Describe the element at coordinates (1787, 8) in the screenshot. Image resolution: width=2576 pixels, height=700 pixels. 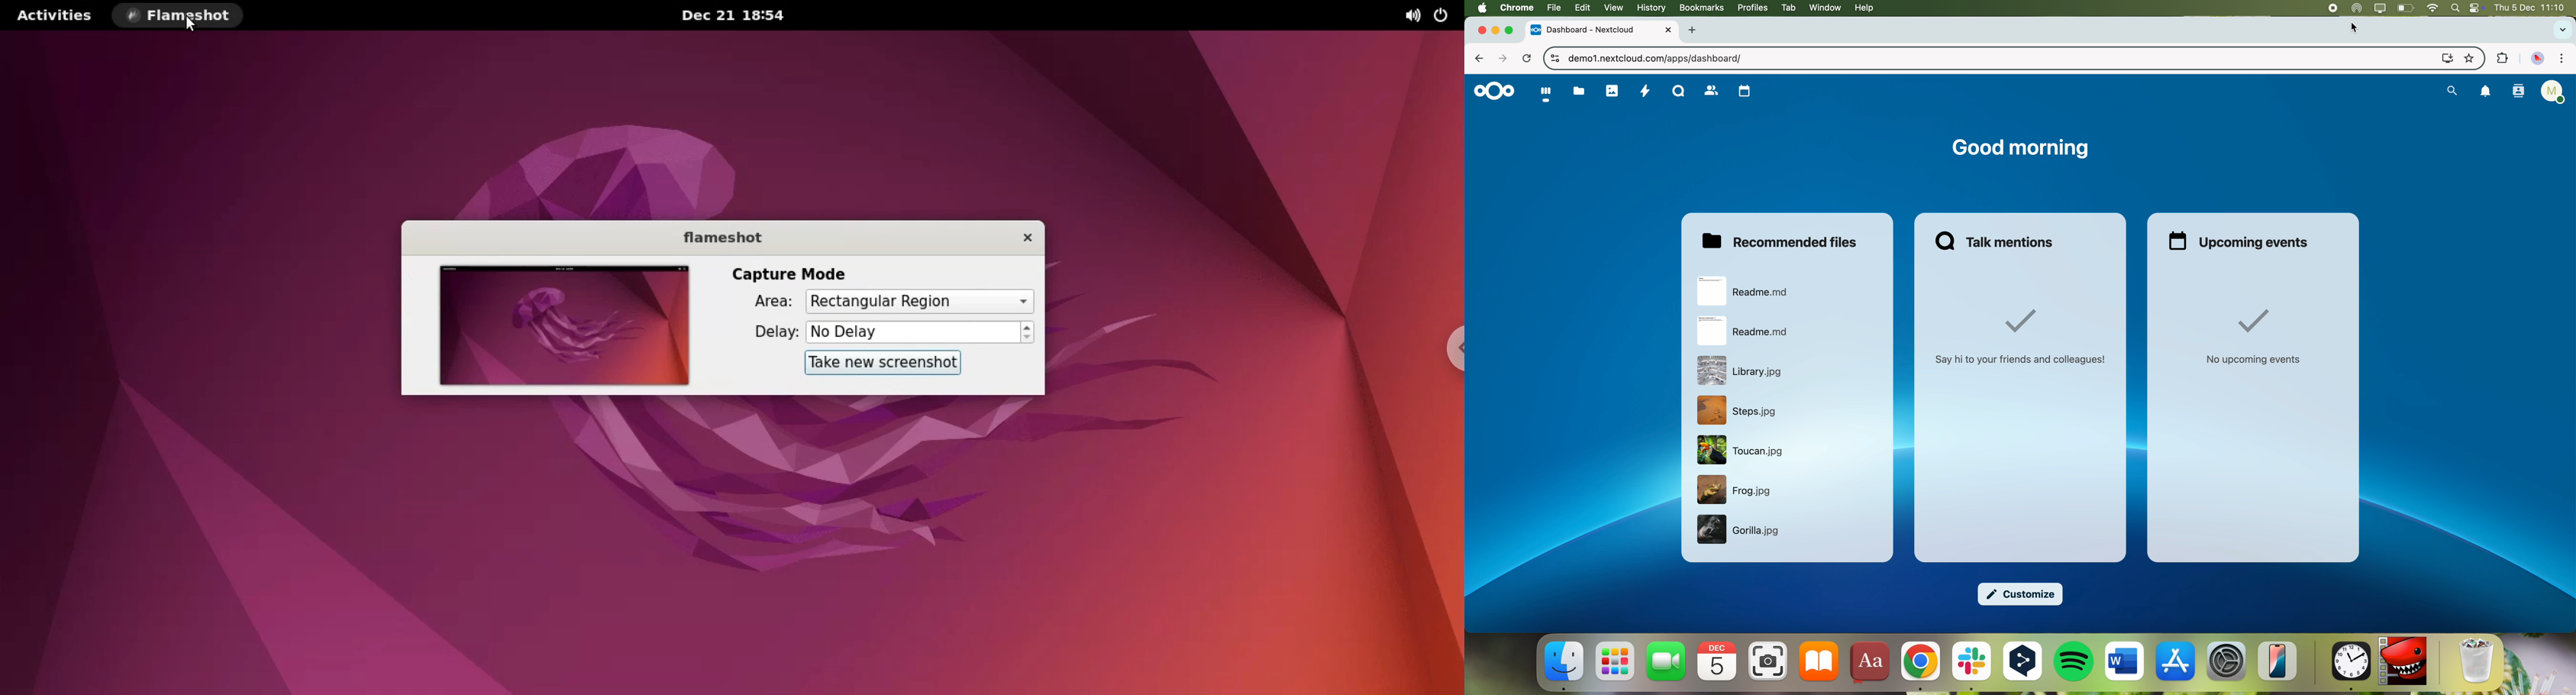
I see `tab` at that location.